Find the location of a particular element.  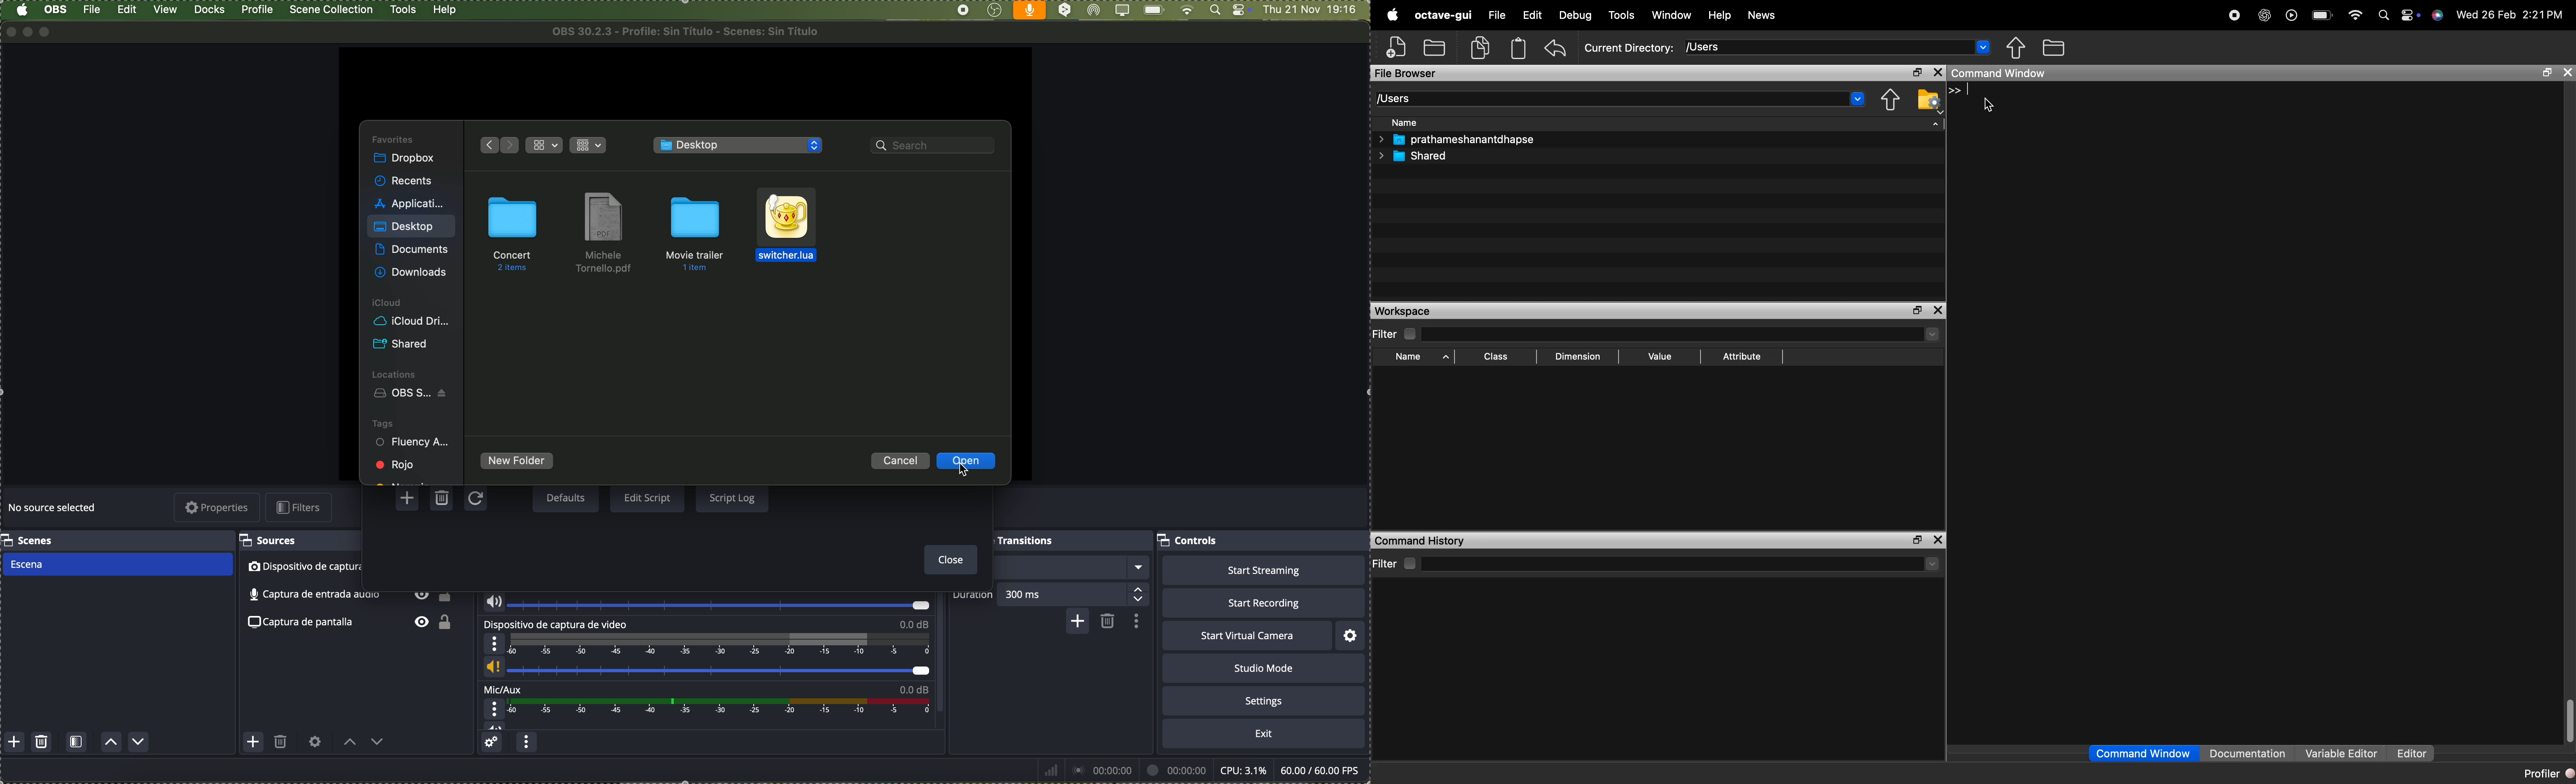

open source properties is located at coordinates (315, 742).